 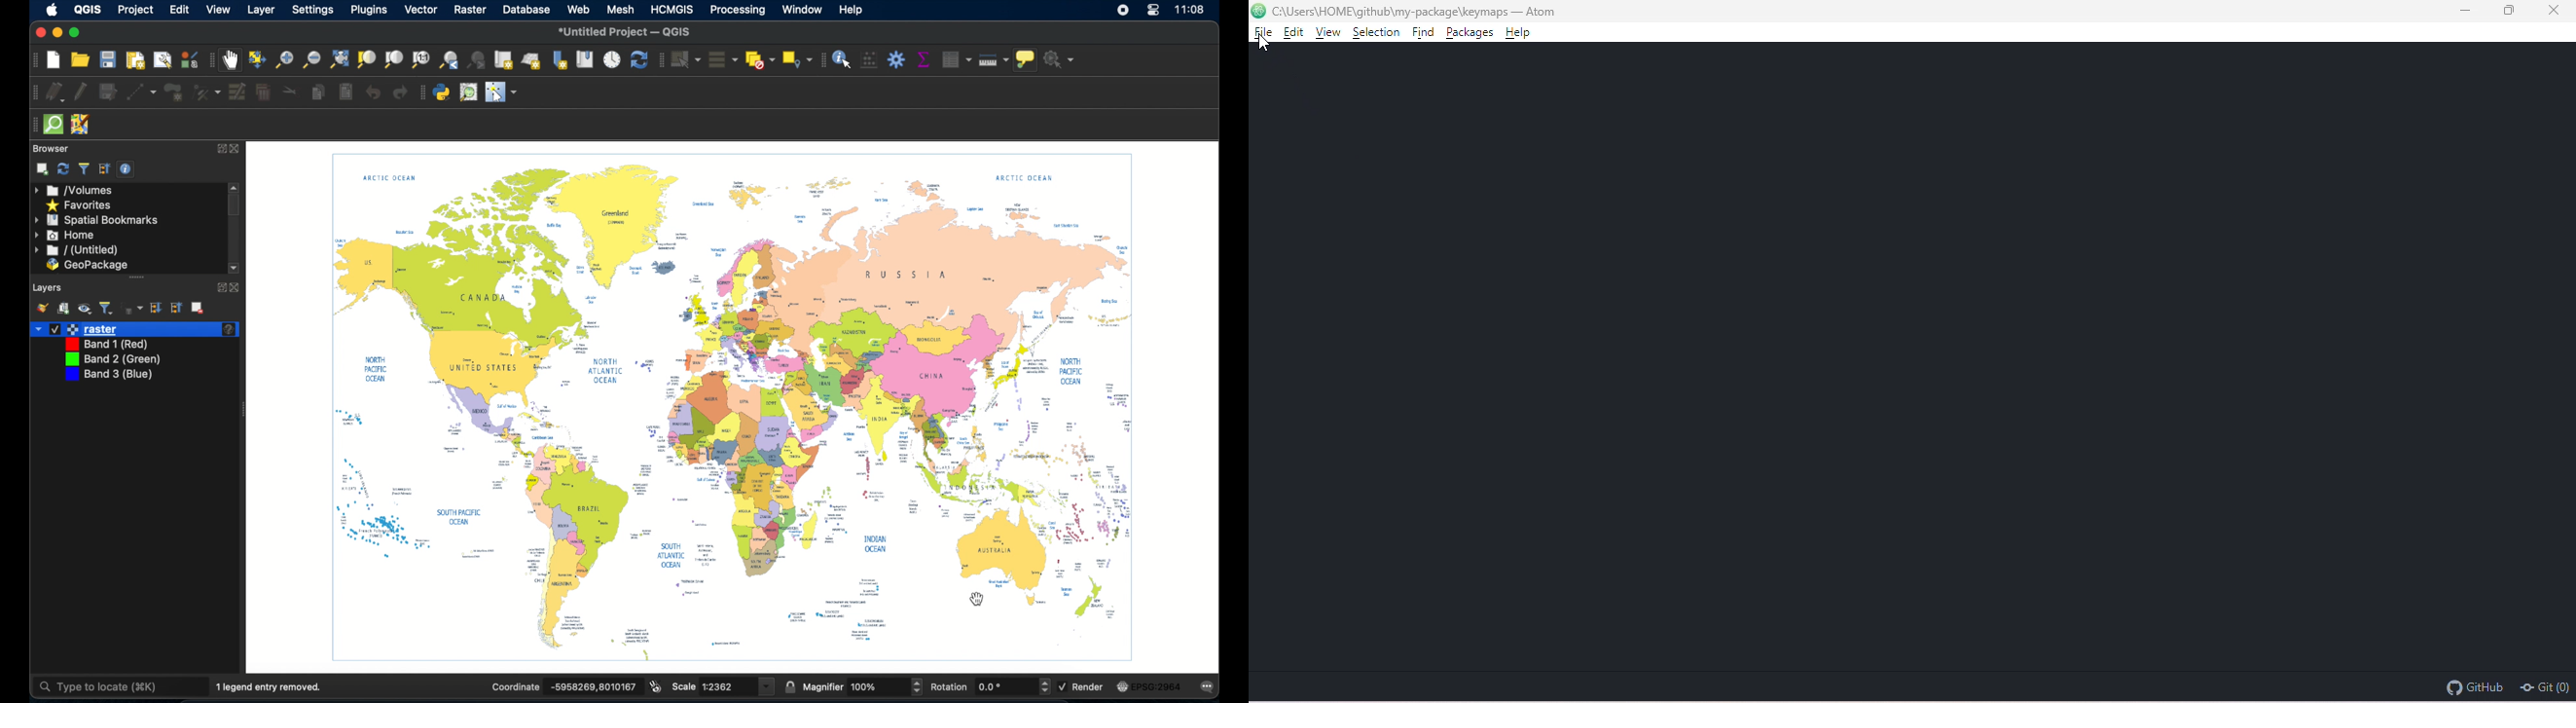 What do you see at coordinates (54, 329) in the screenshot?
I see `checkbox` at bounding box center [54, 329].